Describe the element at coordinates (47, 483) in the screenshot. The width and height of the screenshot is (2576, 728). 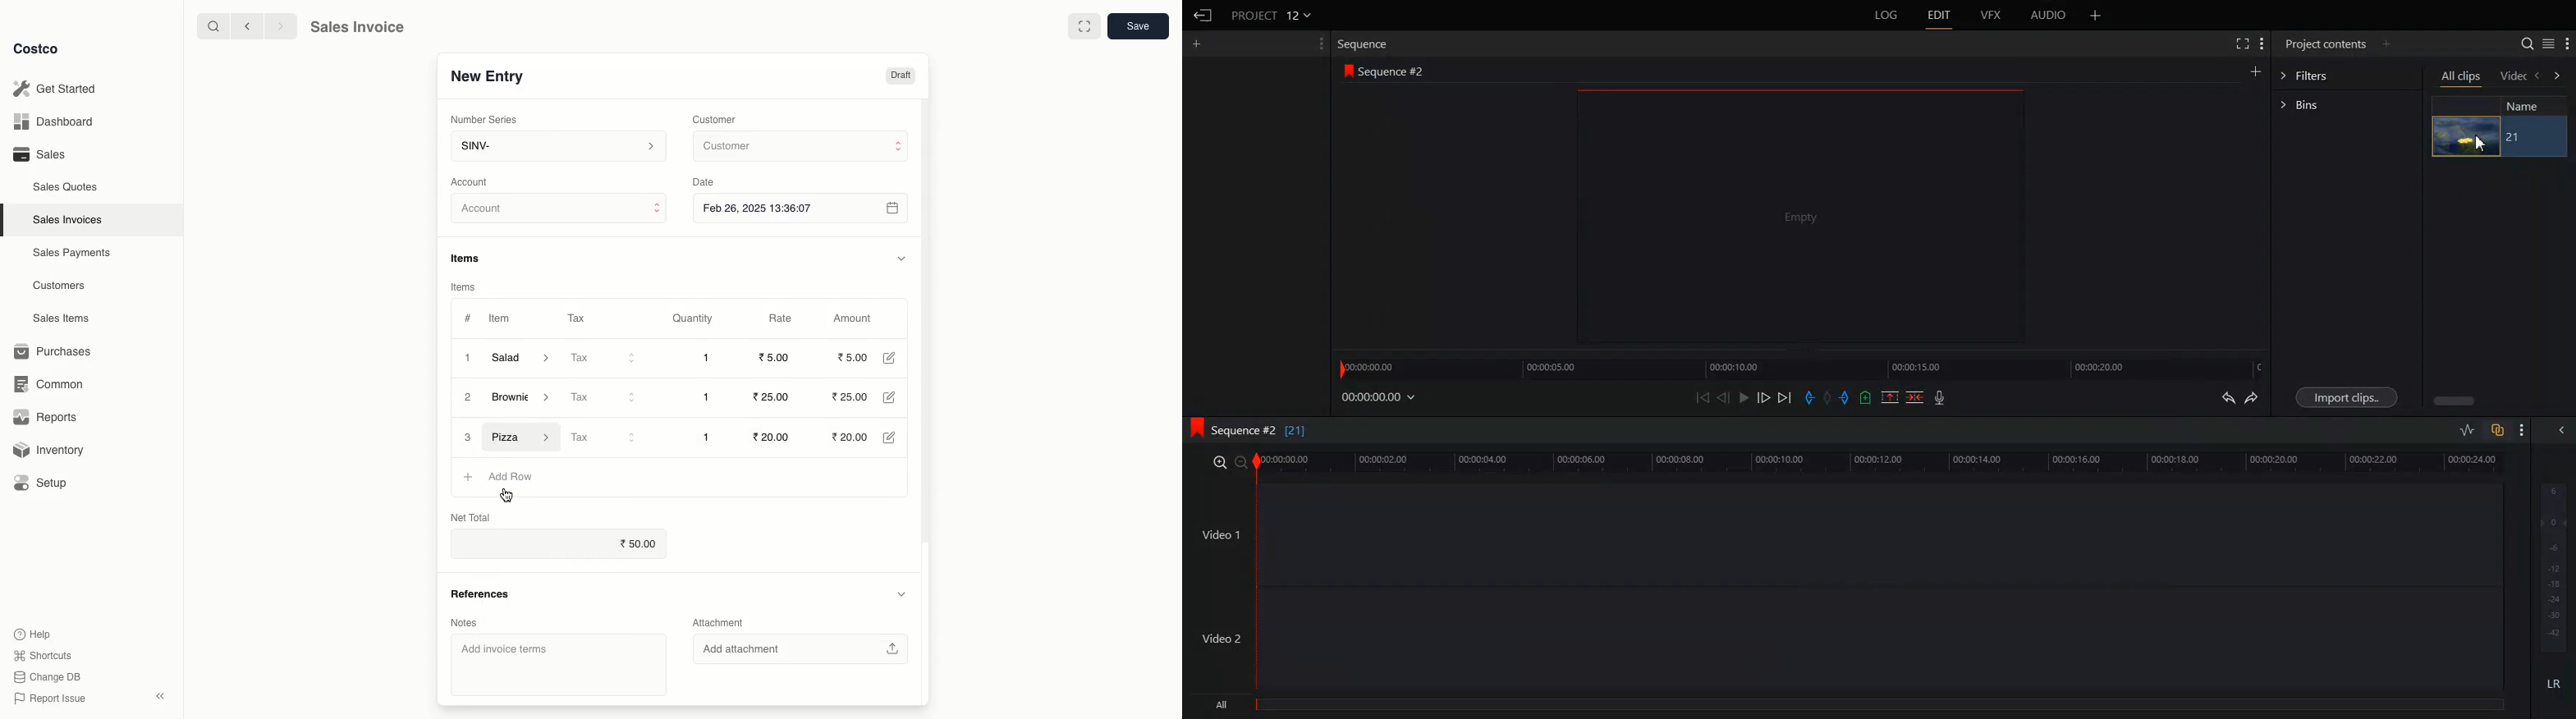
I see `Setup` at that location.